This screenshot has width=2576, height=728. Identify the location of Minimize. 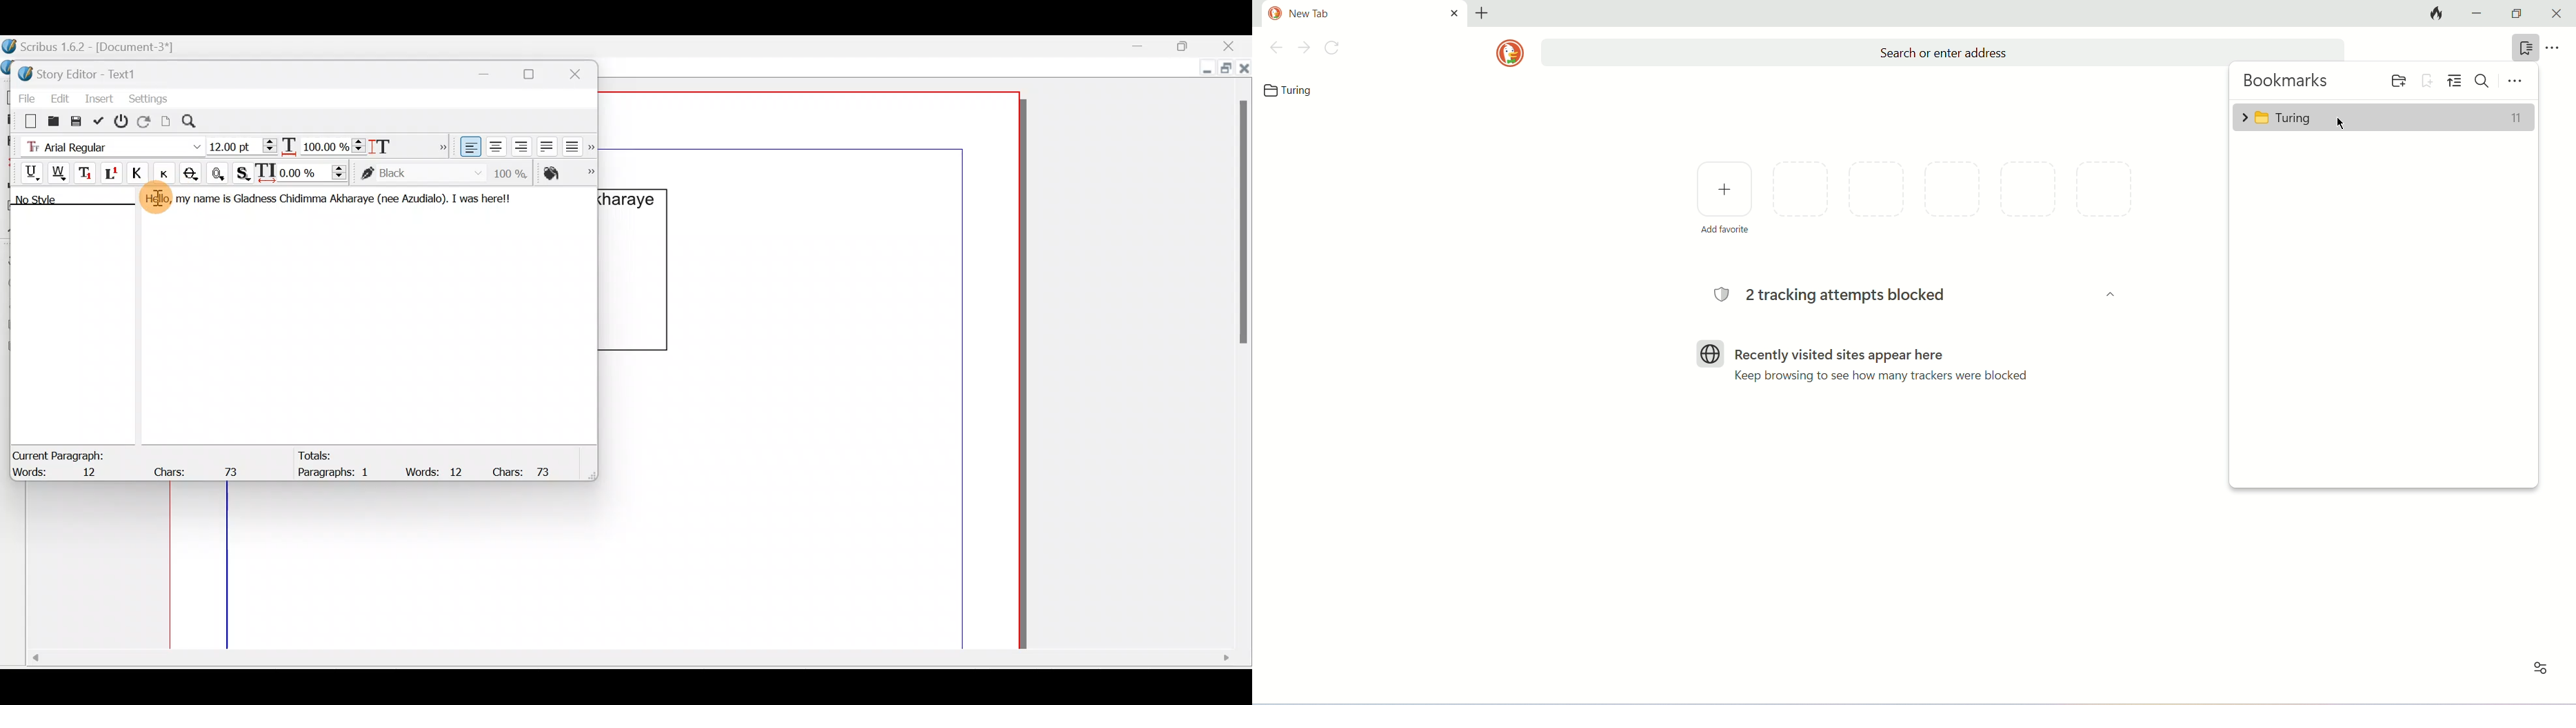
(491, 72).